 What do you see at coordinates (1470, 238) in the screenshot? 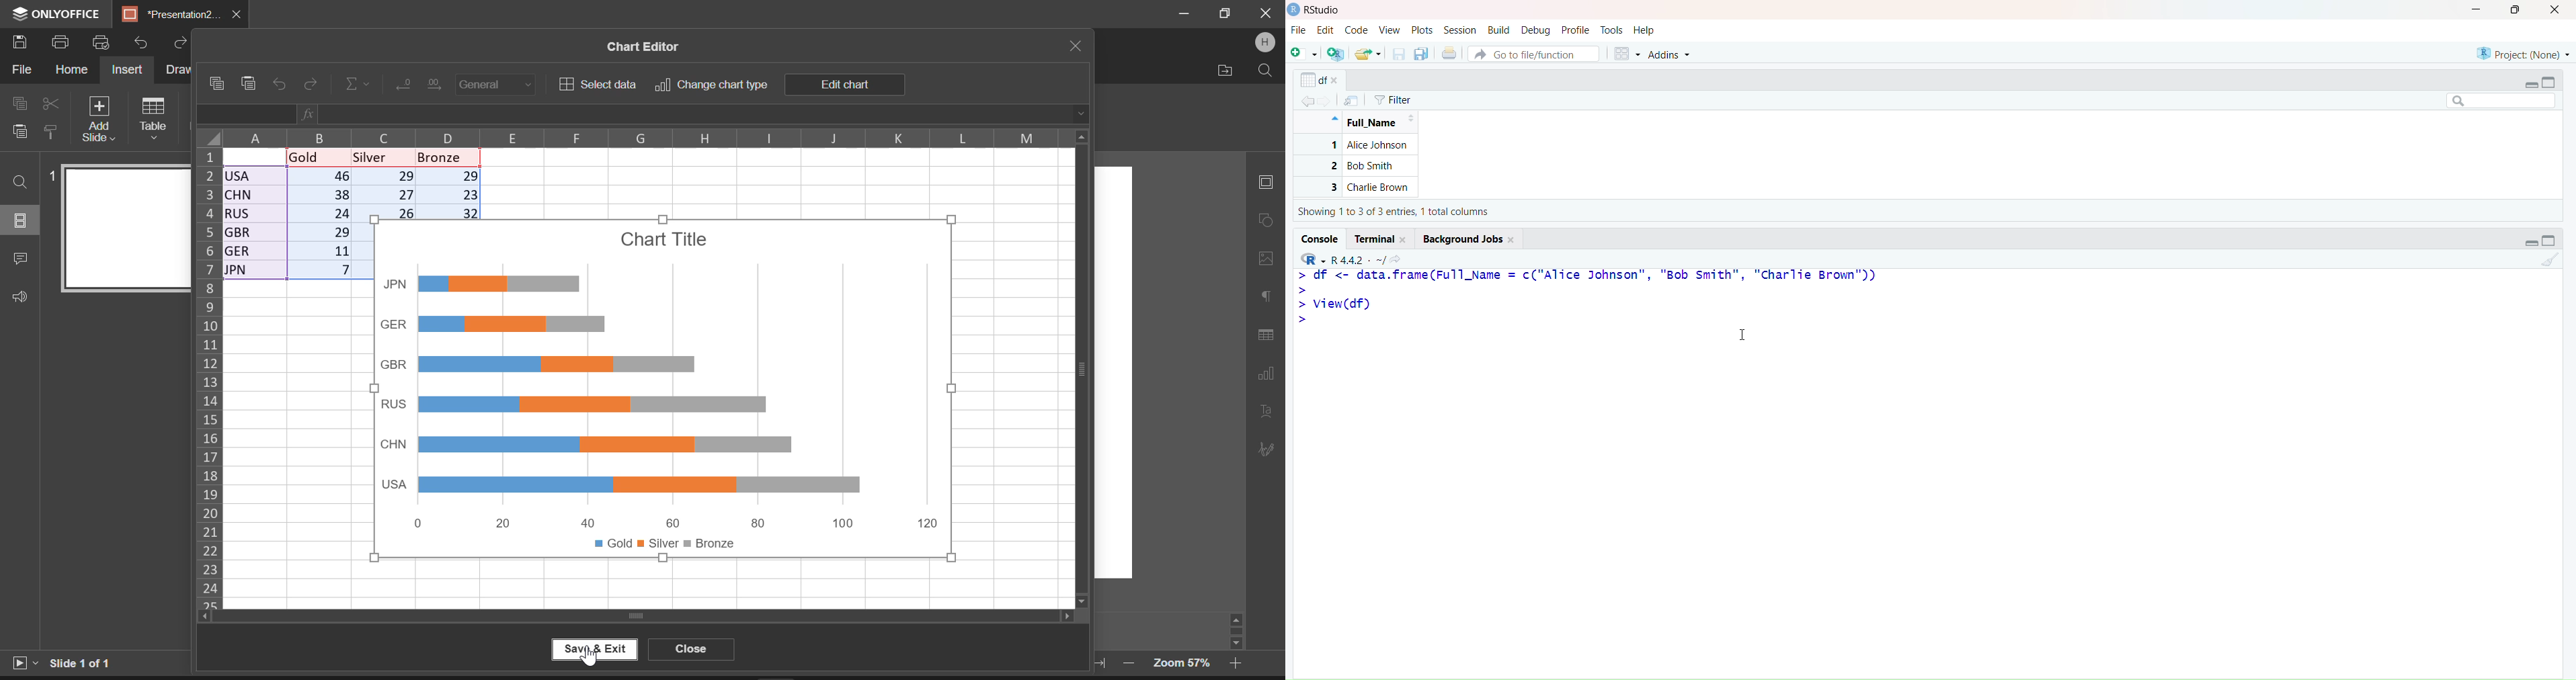
I see `Background Jobs` at bounding box center [1470, 238].